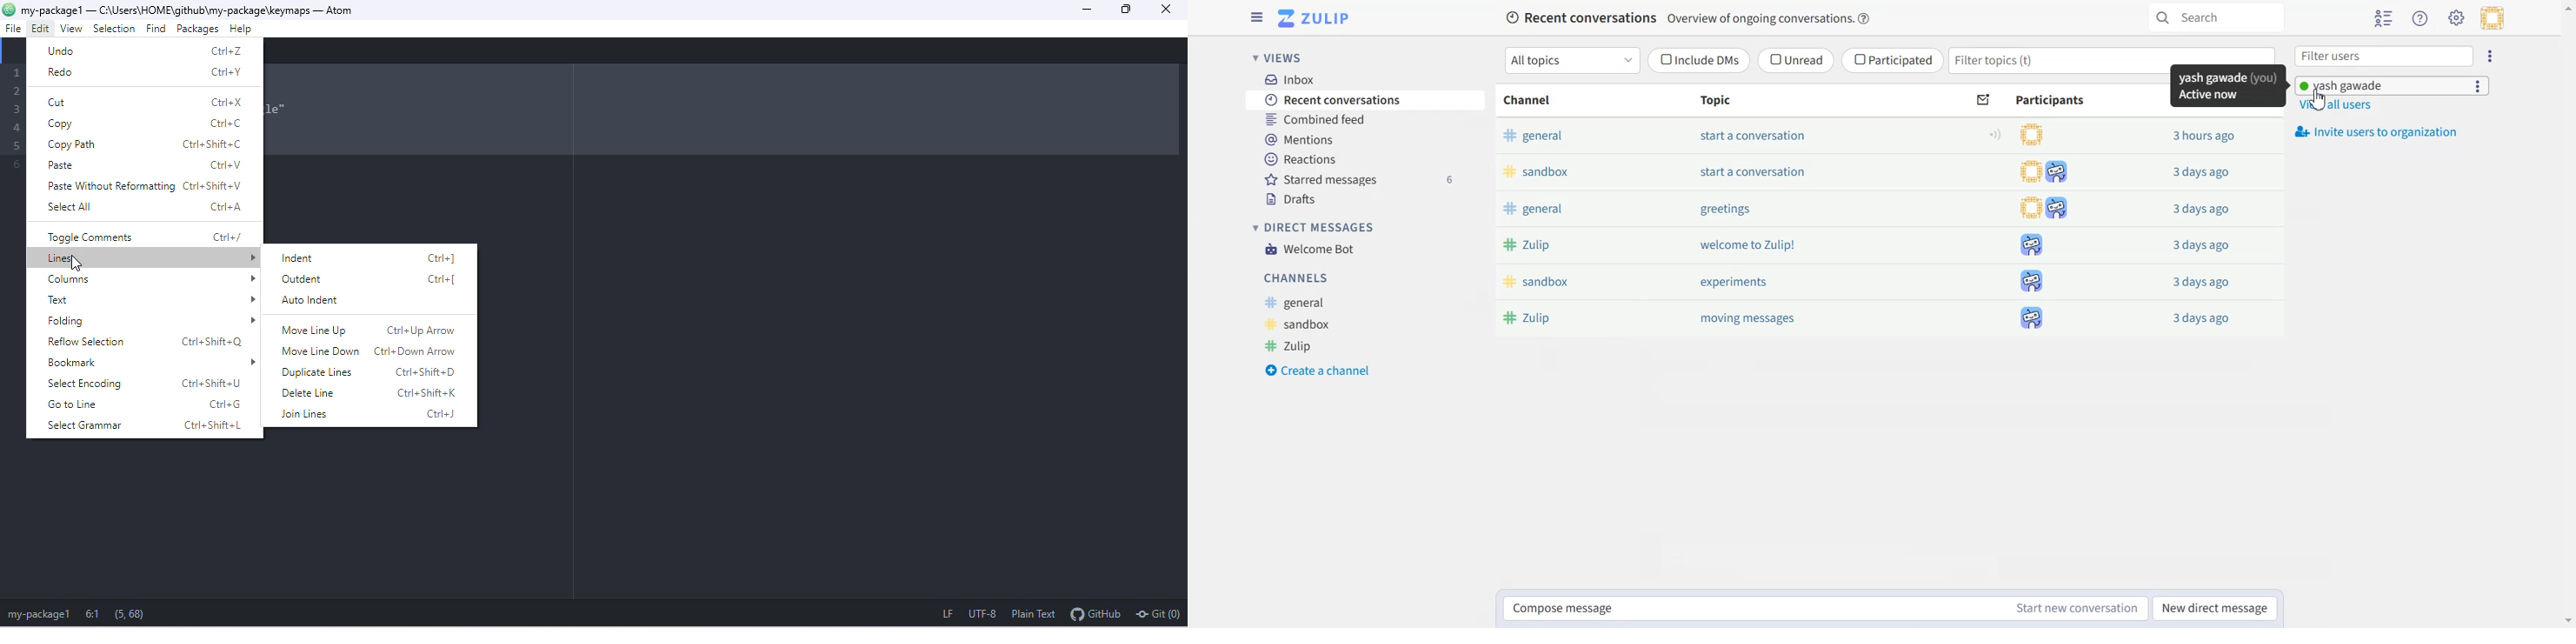 This screenshot has width=2576, height=644. What do you see at coordinates (149, 321) in the screenshot?
I see `folding` at bounding box center [149, 321].